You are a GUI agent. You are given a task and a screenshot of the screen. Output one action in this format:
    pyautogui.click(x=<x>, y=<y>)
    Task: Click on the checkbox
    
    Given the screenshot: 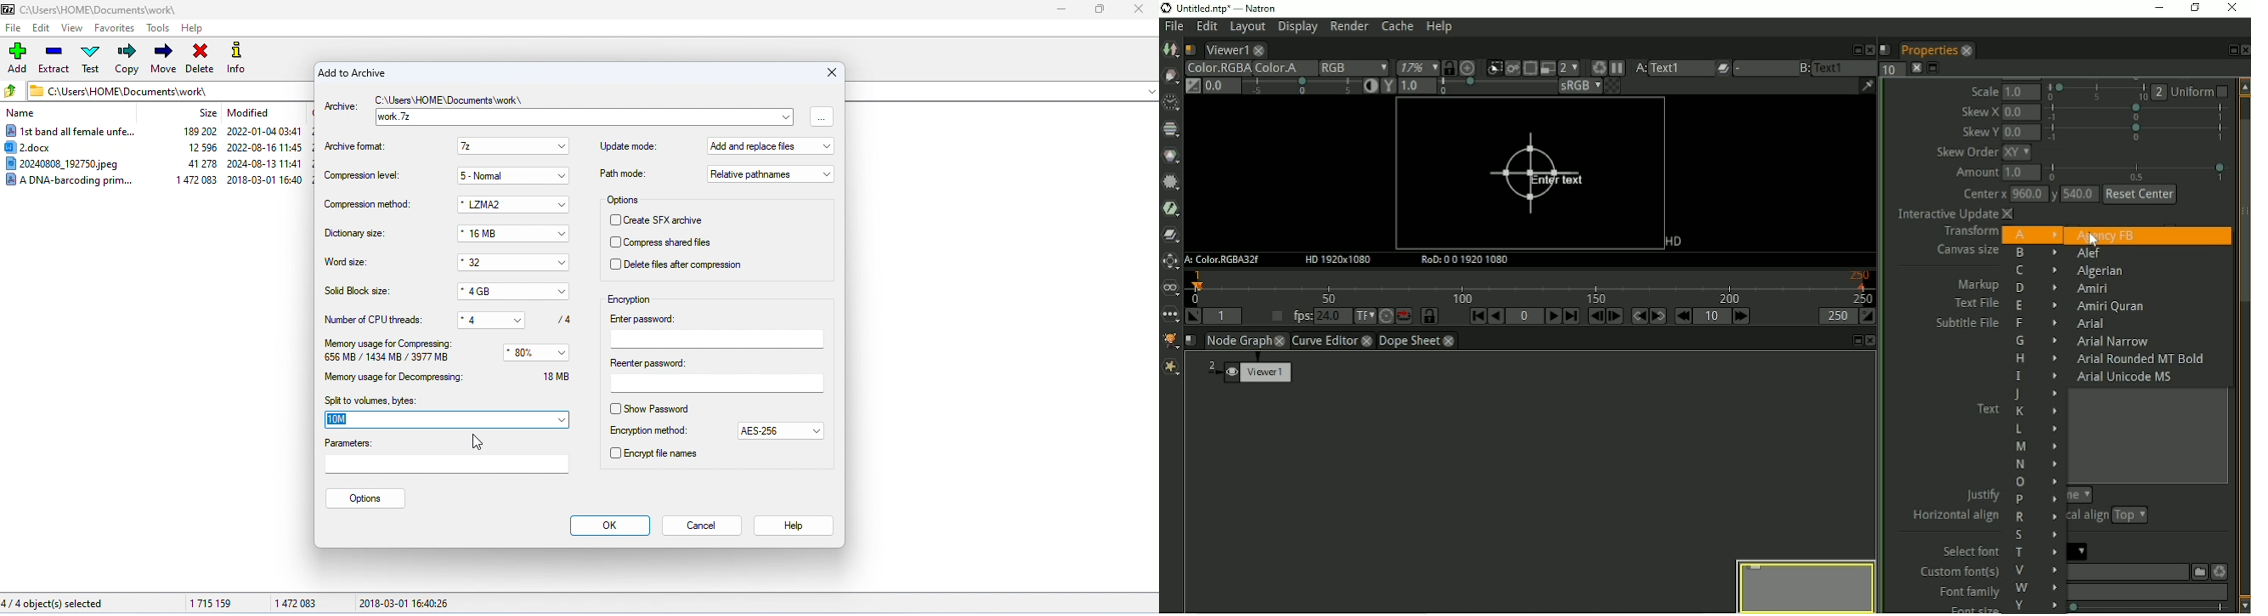 What is the action you would take?
    pyautogui.click(x=615, y=264)
    